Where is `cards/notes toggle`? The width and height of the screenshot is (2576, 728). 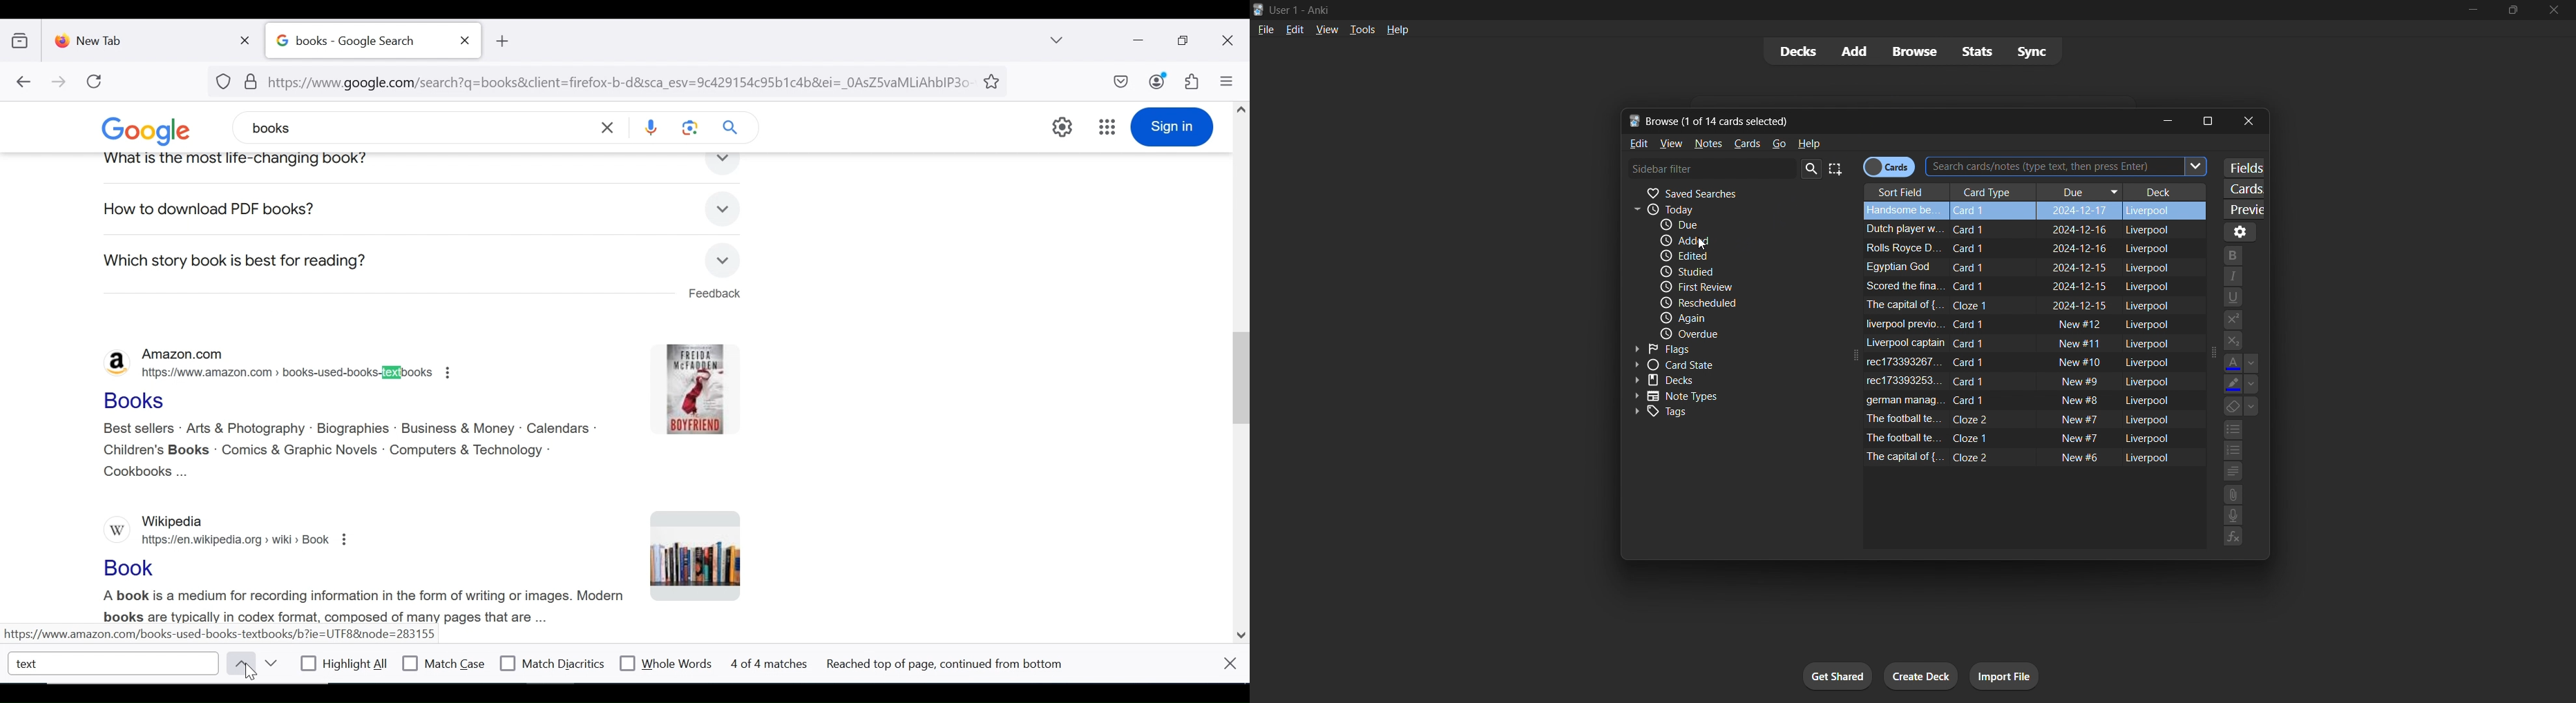 cards/notes toggle is located at coordinates (1893, 166).